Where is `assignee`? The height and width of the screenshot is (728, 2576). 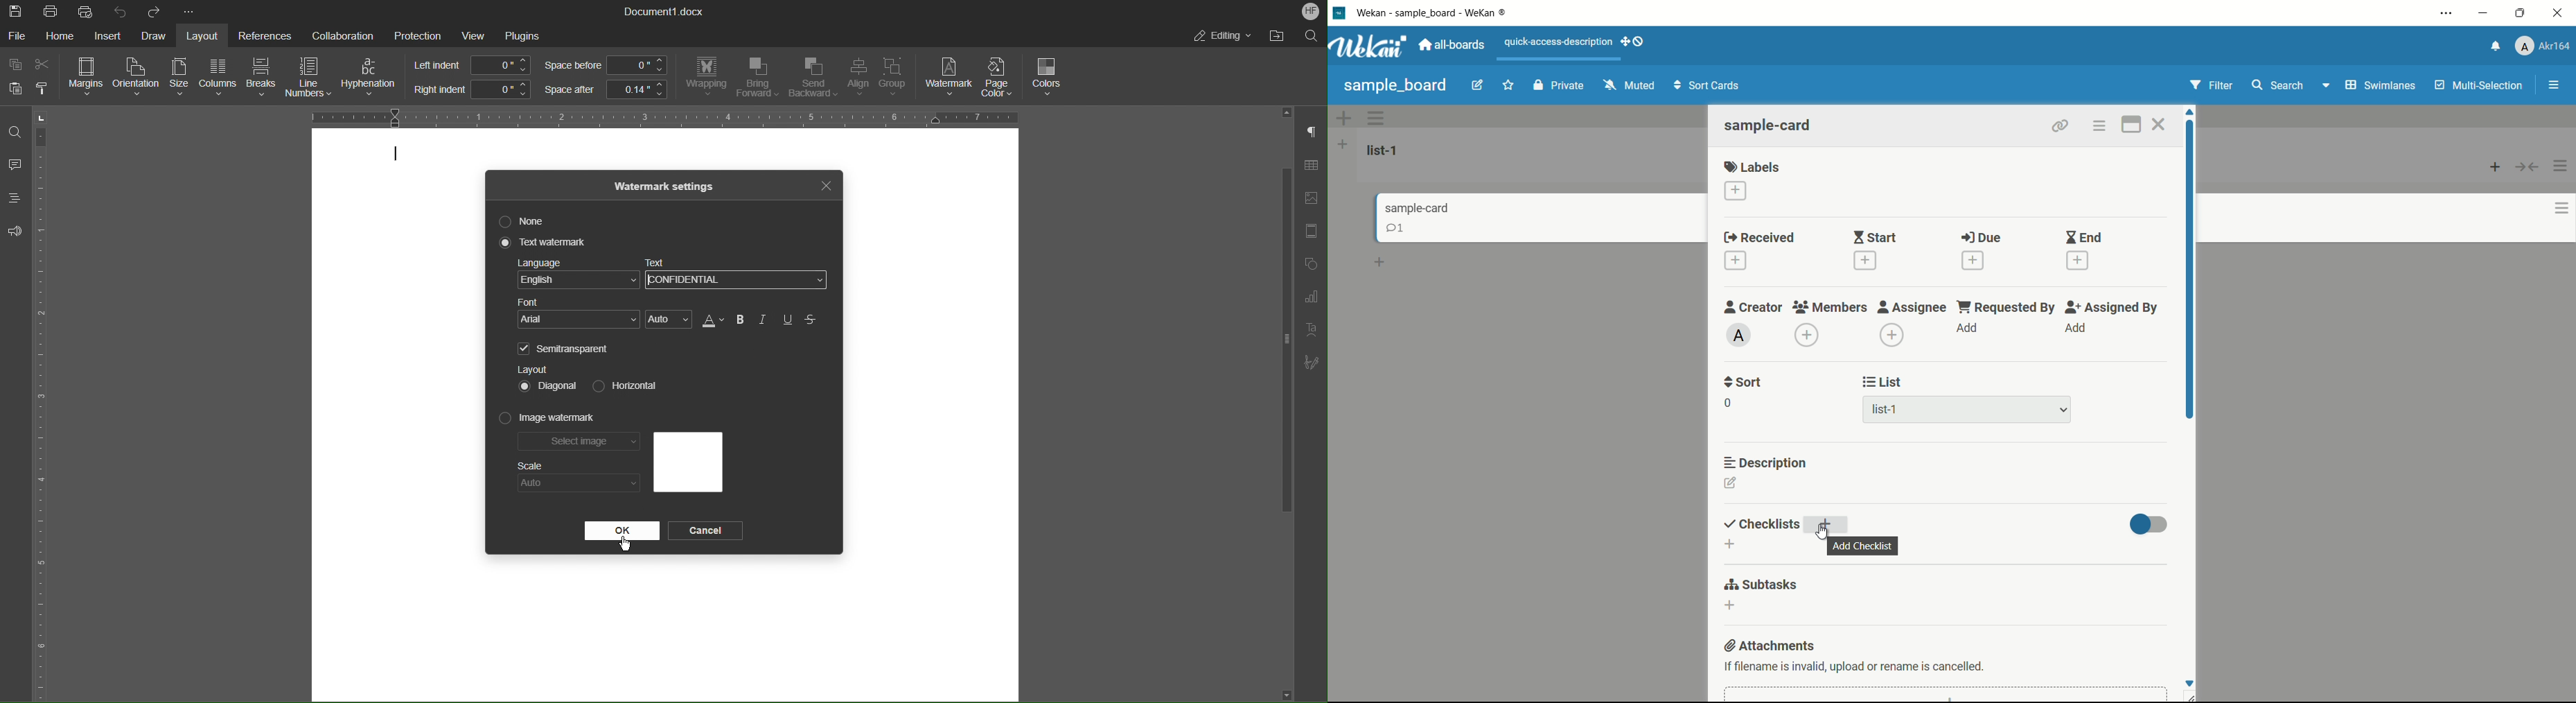
assignee is located at coordinates (1912, 309).